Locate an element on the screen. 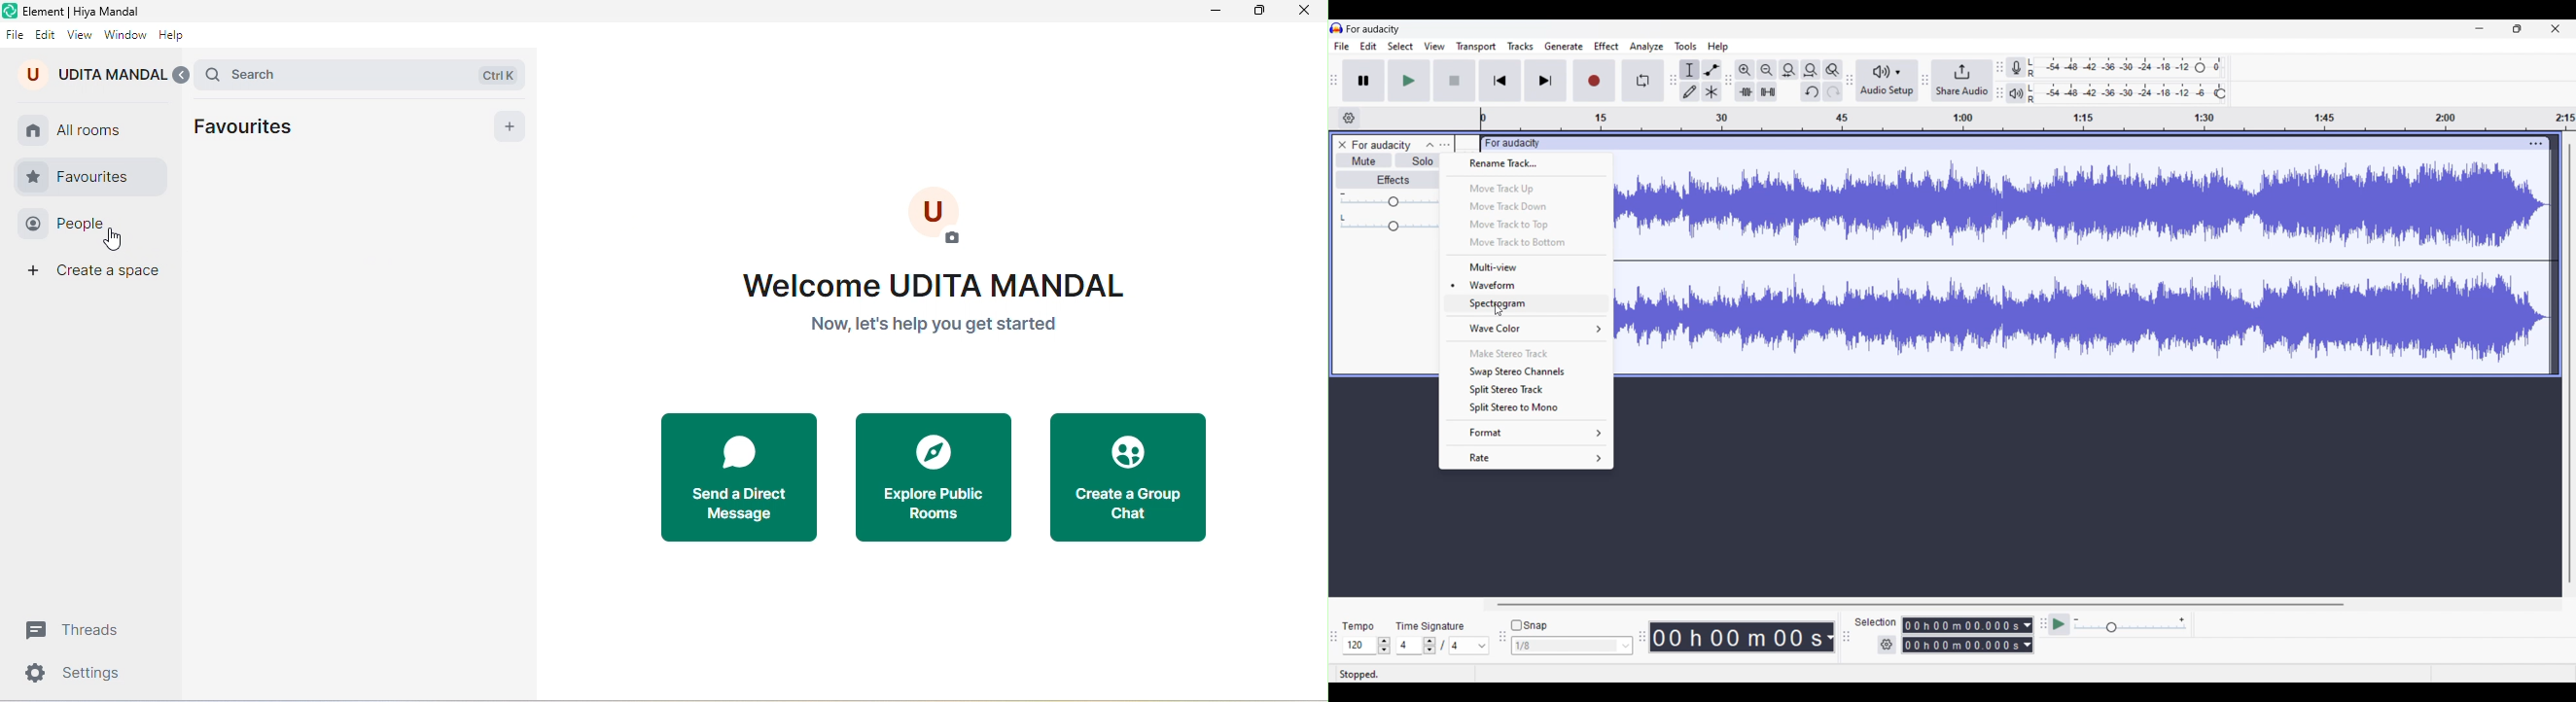 This screenshot has width=2576, height=728. Skip/Select to end is located at coordinates (1545, 81).